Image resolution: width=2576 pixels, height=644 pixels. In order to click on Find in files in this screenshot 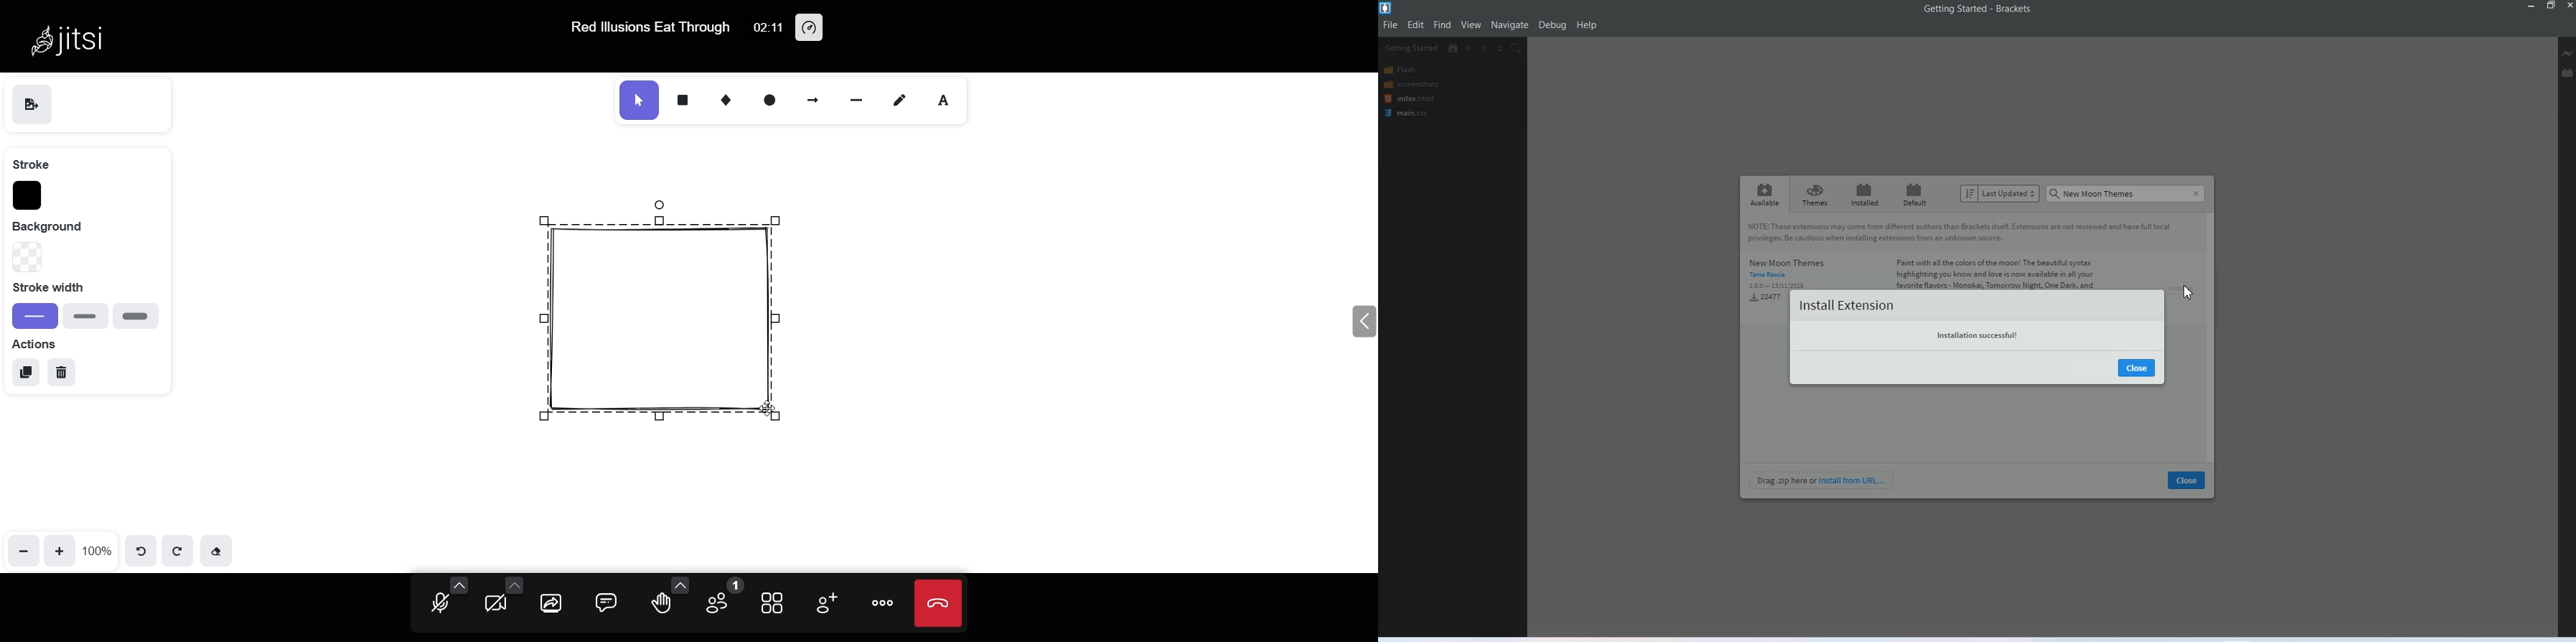, I will do `click(1517, 48)`.